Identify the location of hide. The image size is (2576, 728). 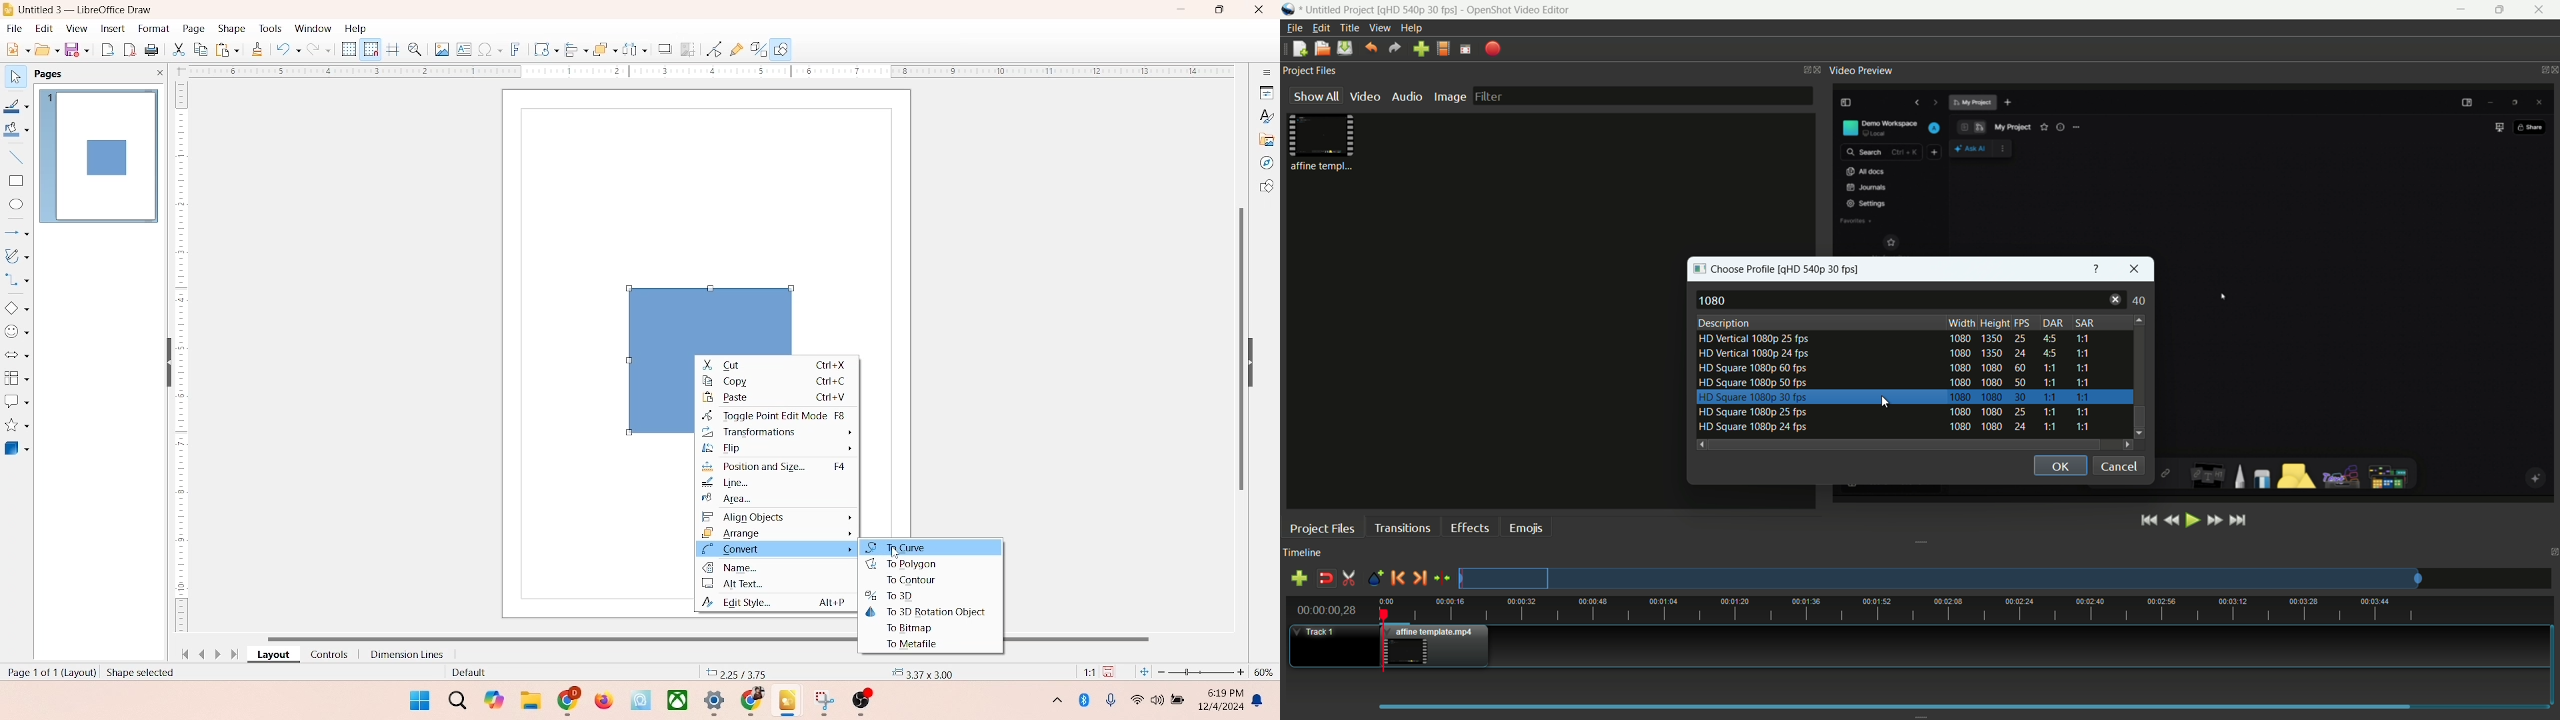
(1256, 359).